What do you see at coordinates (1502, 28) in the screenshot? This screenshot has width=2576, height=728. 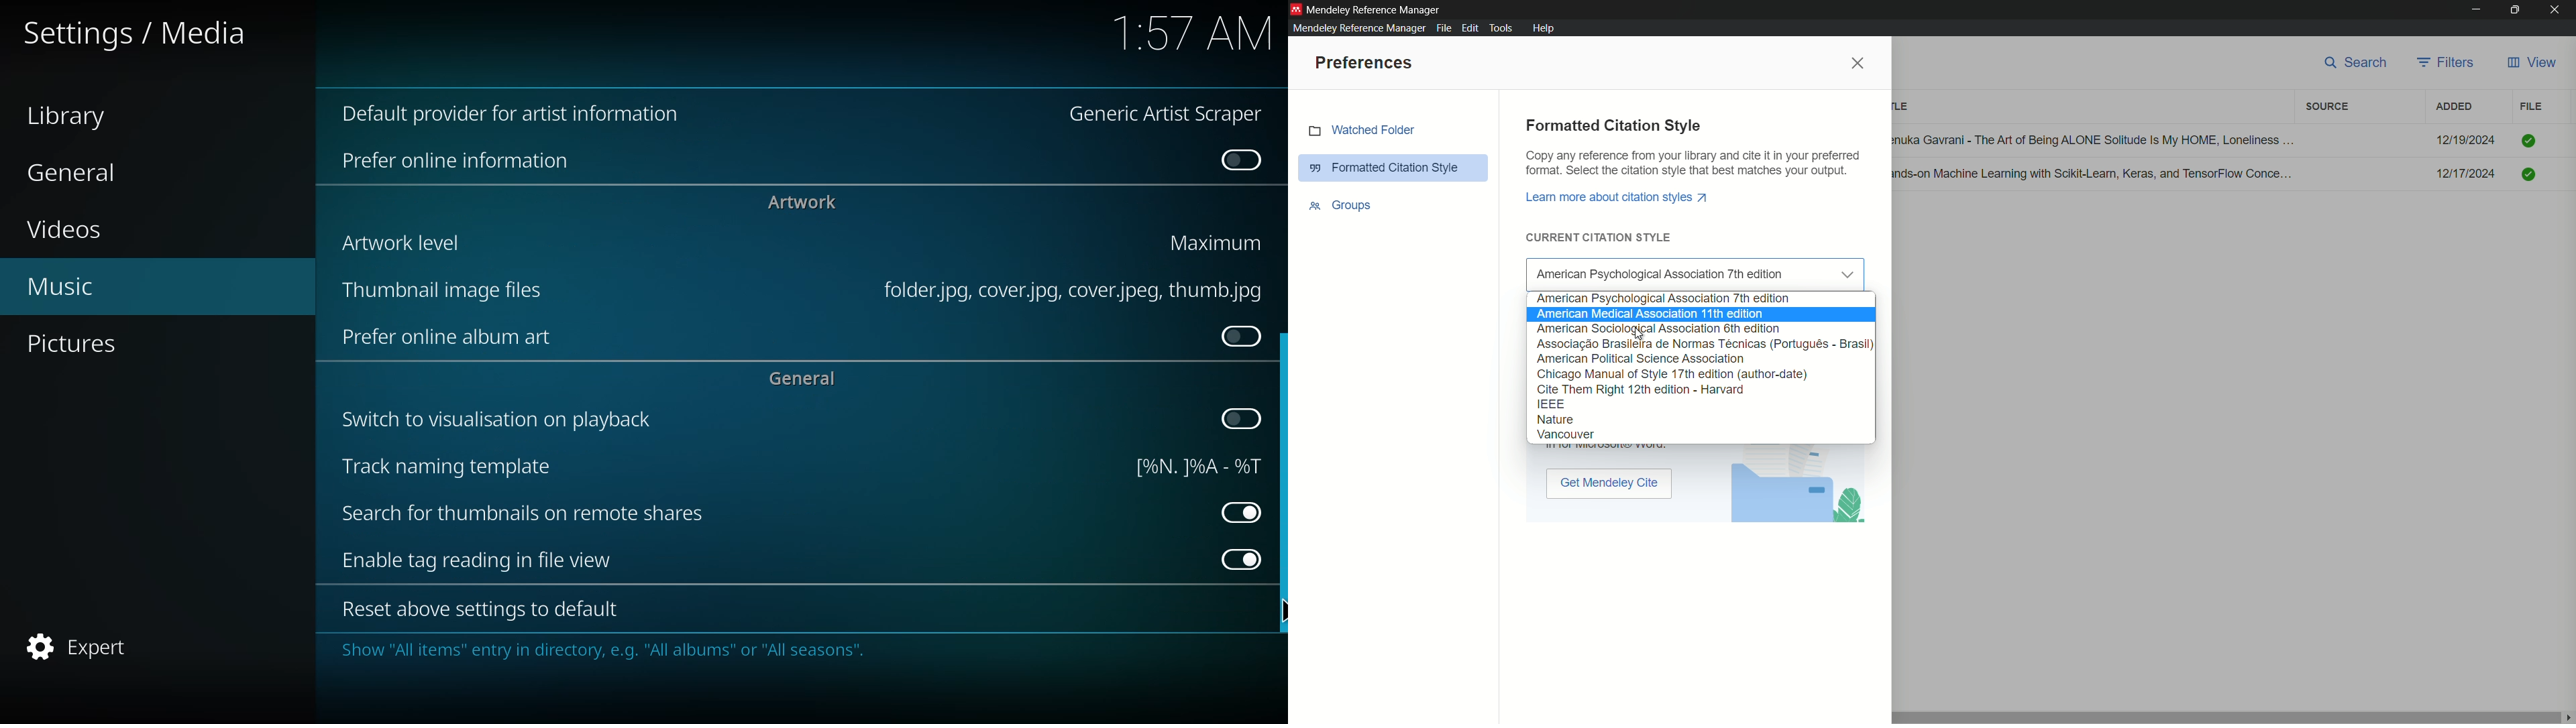 I see `tools menu` at bounding box center [1502, 28].